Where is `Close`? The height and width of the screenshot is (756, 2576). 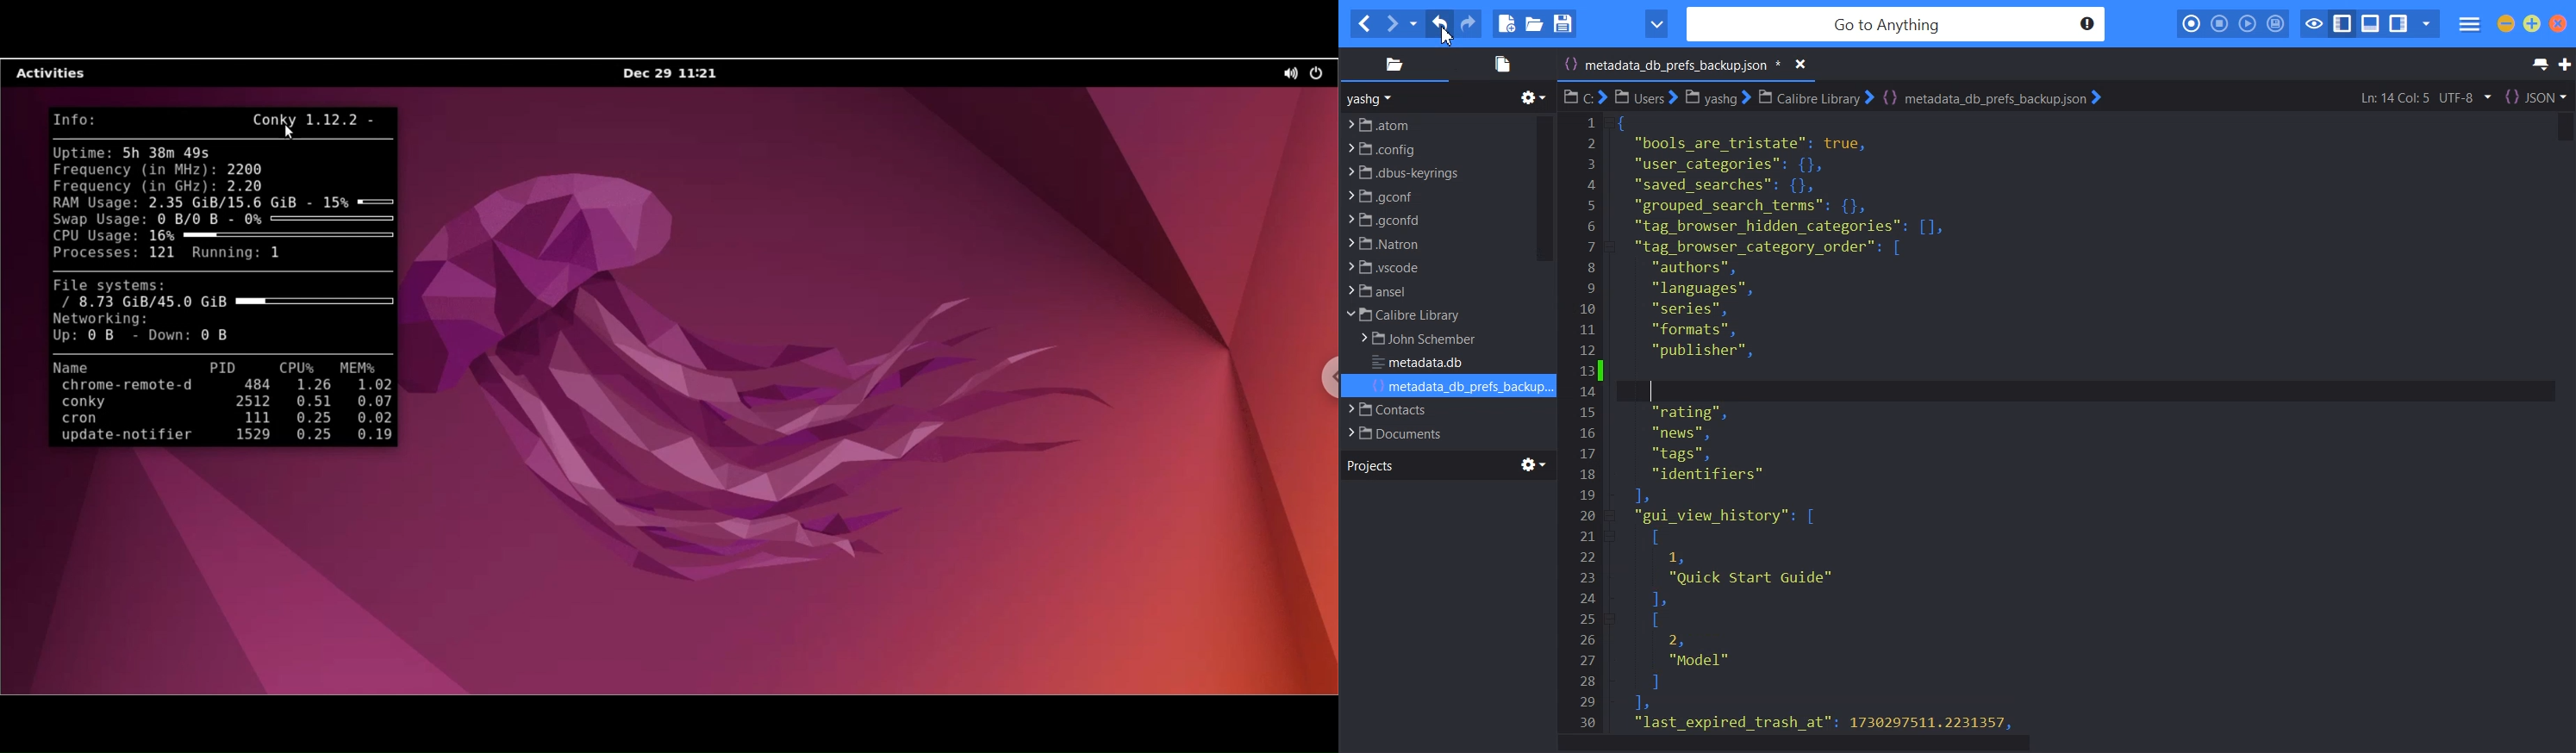
Close is located at coordinates (2558, 23).